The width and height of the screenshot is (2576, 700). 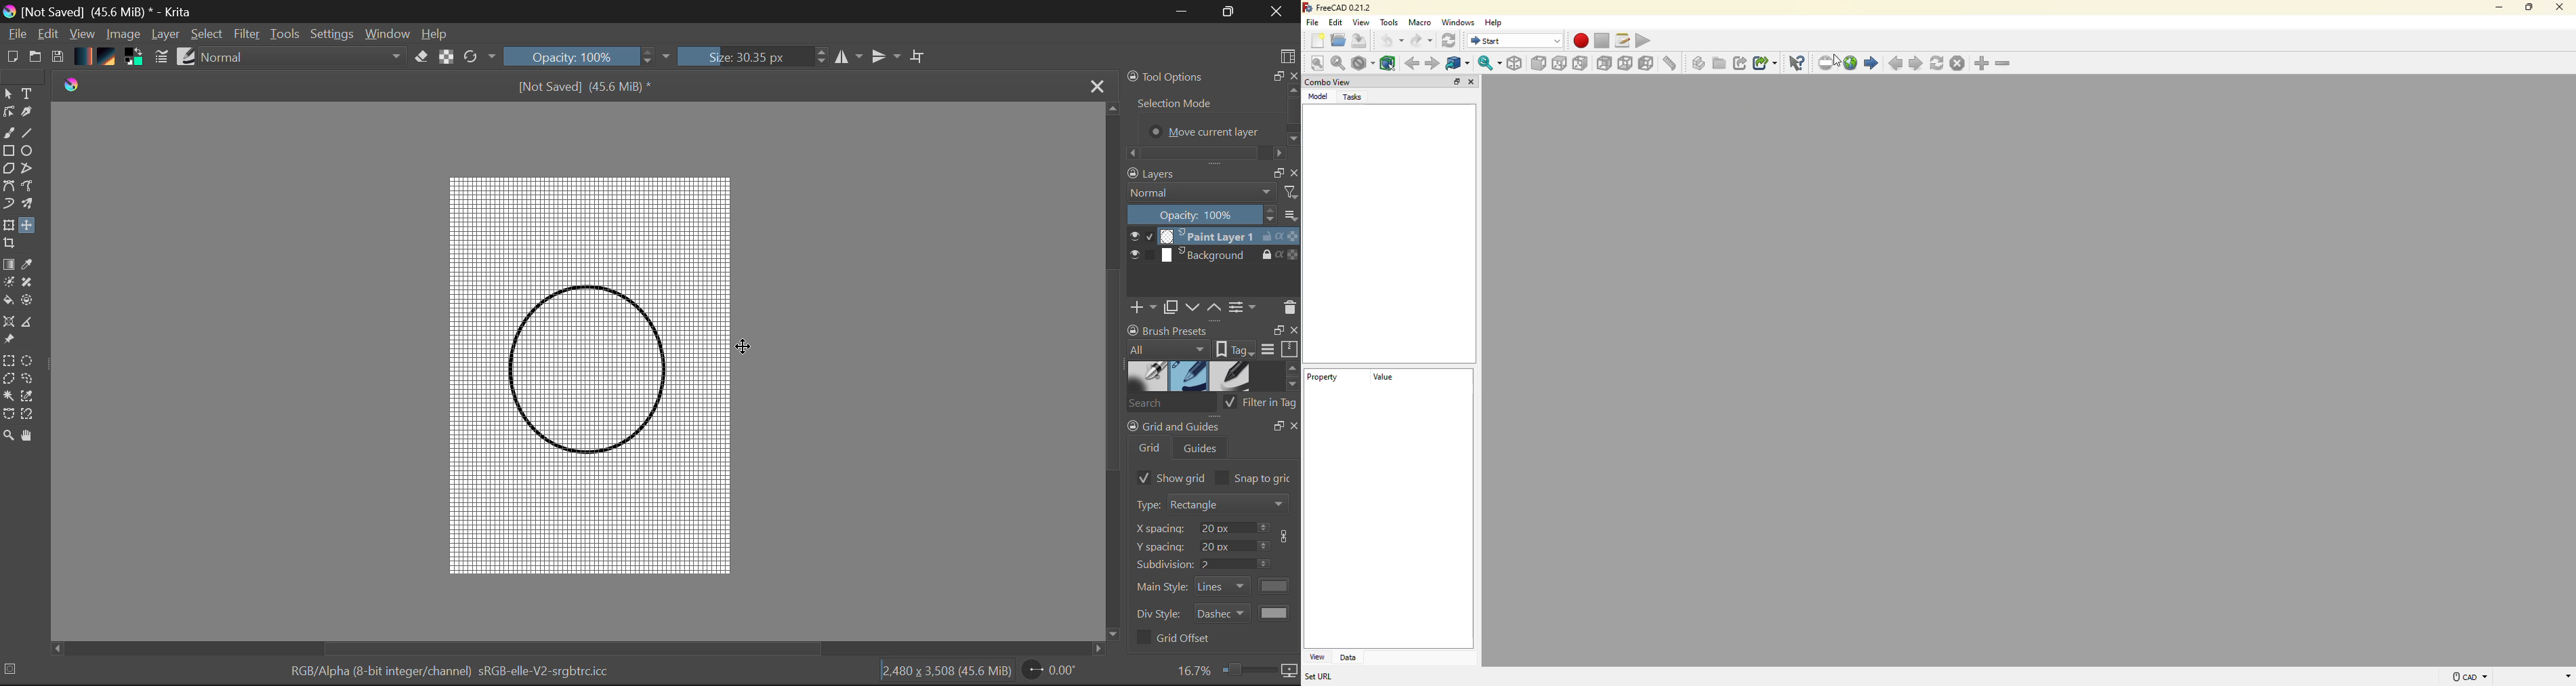 What do you see at coordinates (1363, 22) in the screenshot?
I see `view` at bounding box center [1363, 22].